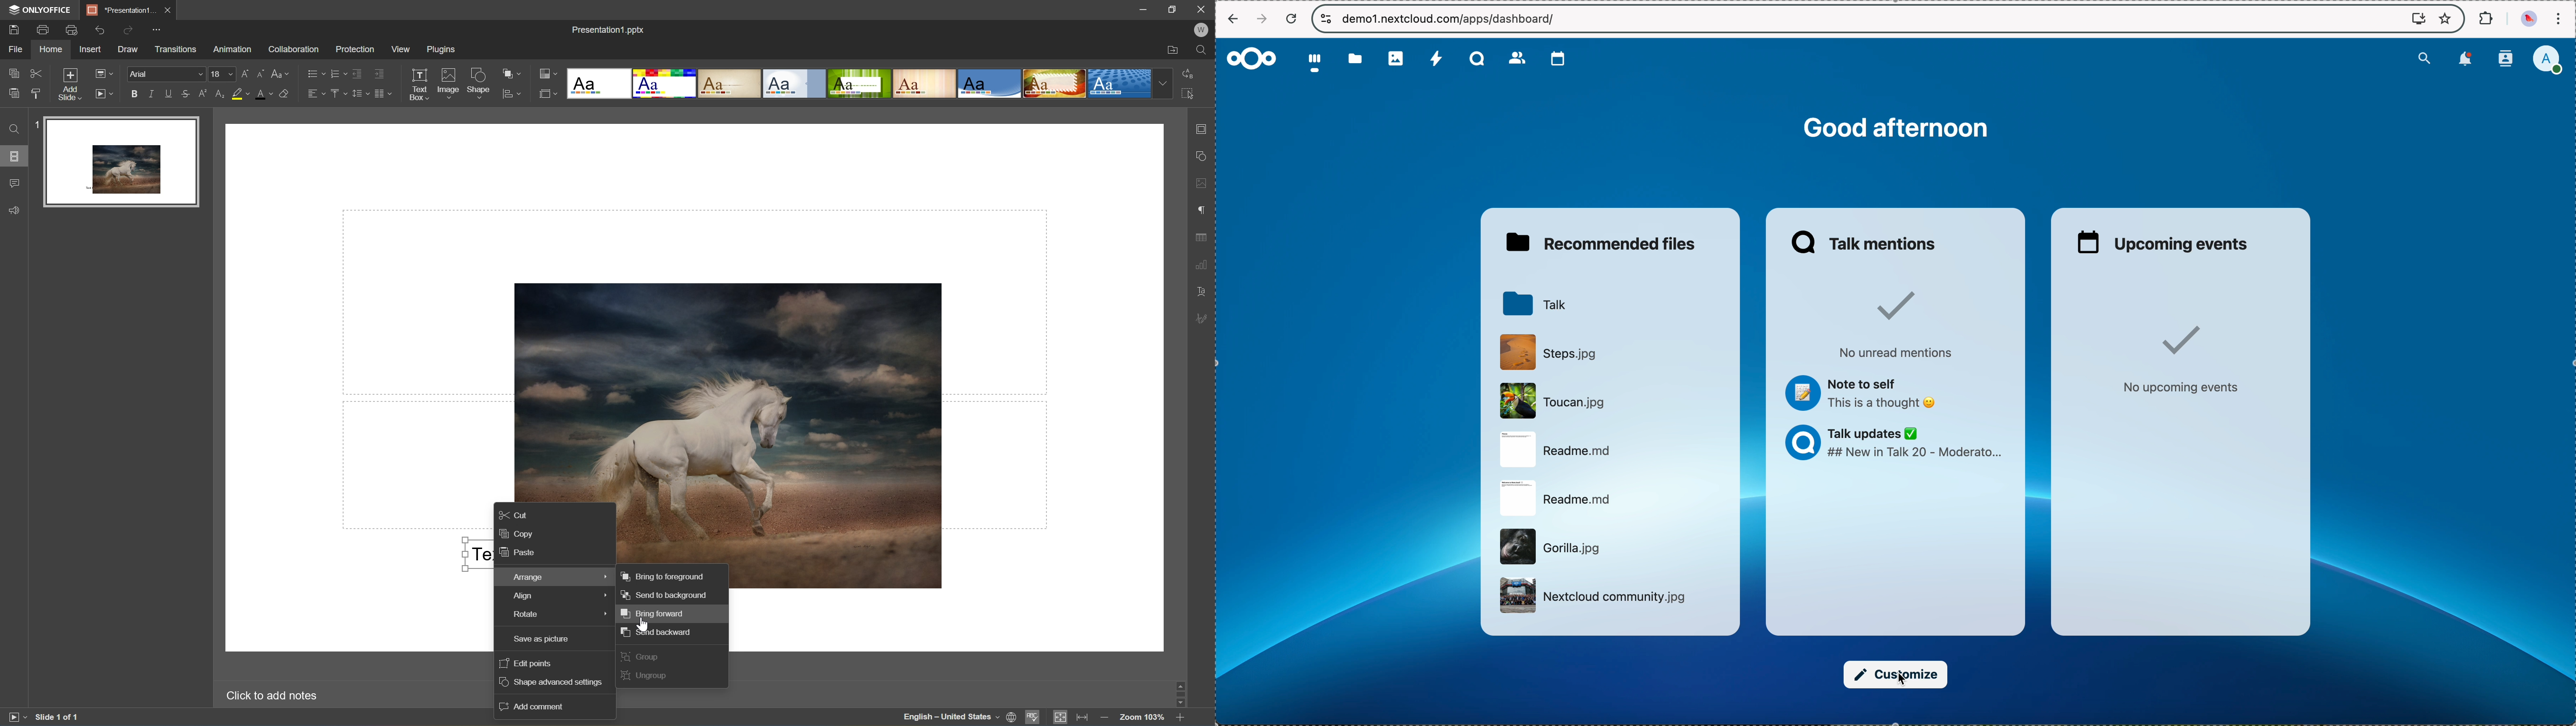  I want to click on Animation, so click(234, 50).